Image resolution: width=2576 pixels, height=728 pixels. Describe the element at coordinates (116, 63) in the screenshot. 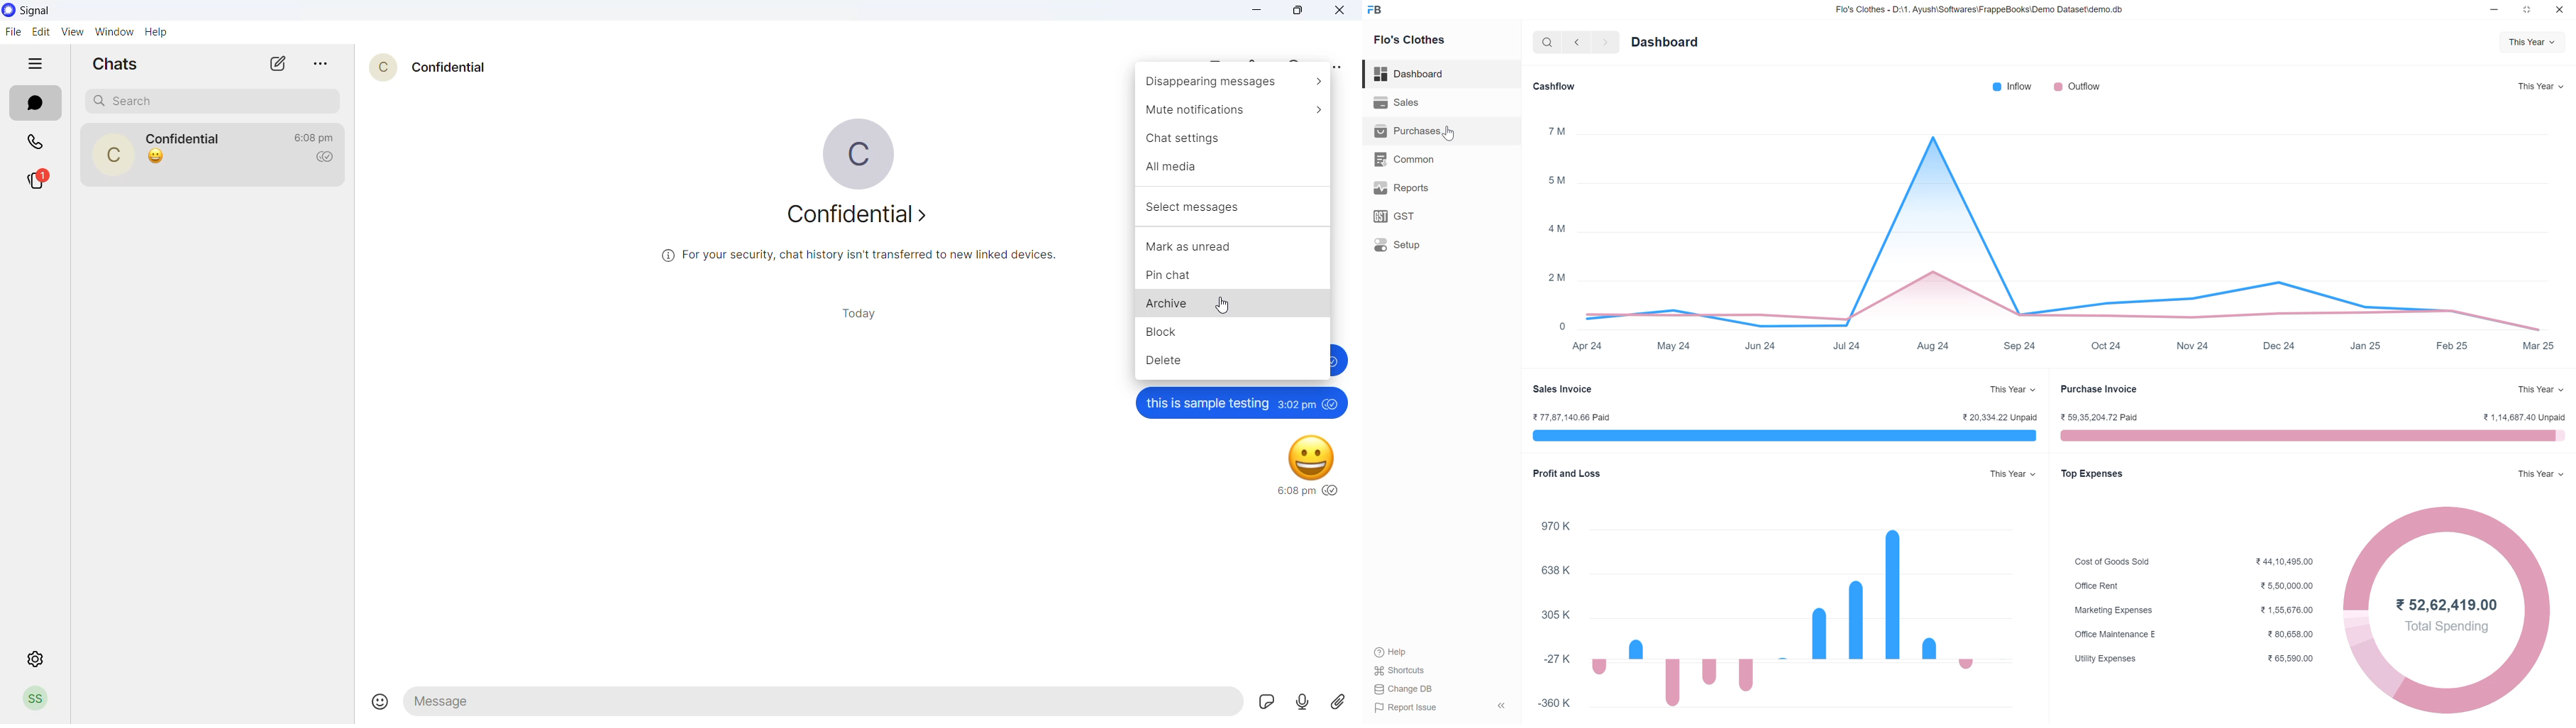

I see `chats heading` at that location.